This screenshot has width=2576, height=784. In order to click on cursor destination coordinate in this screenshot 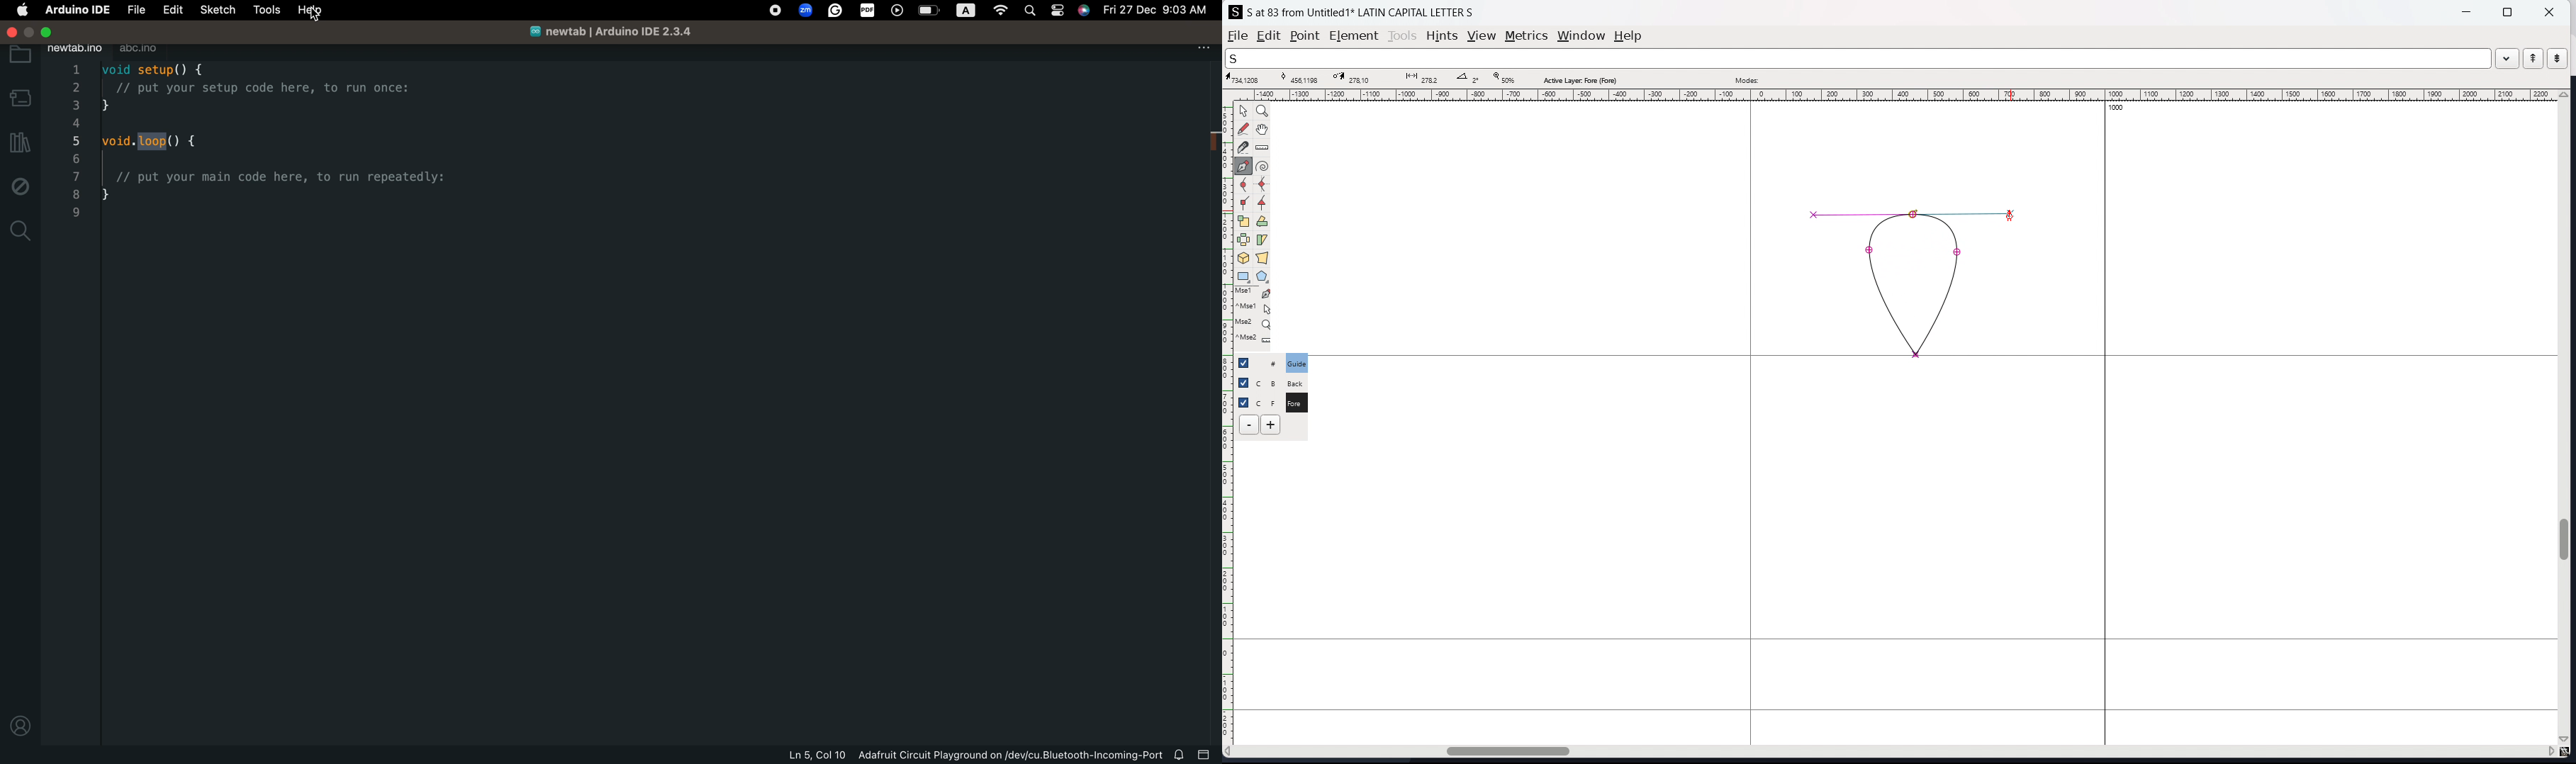, I will do `click(1356, 78)`.